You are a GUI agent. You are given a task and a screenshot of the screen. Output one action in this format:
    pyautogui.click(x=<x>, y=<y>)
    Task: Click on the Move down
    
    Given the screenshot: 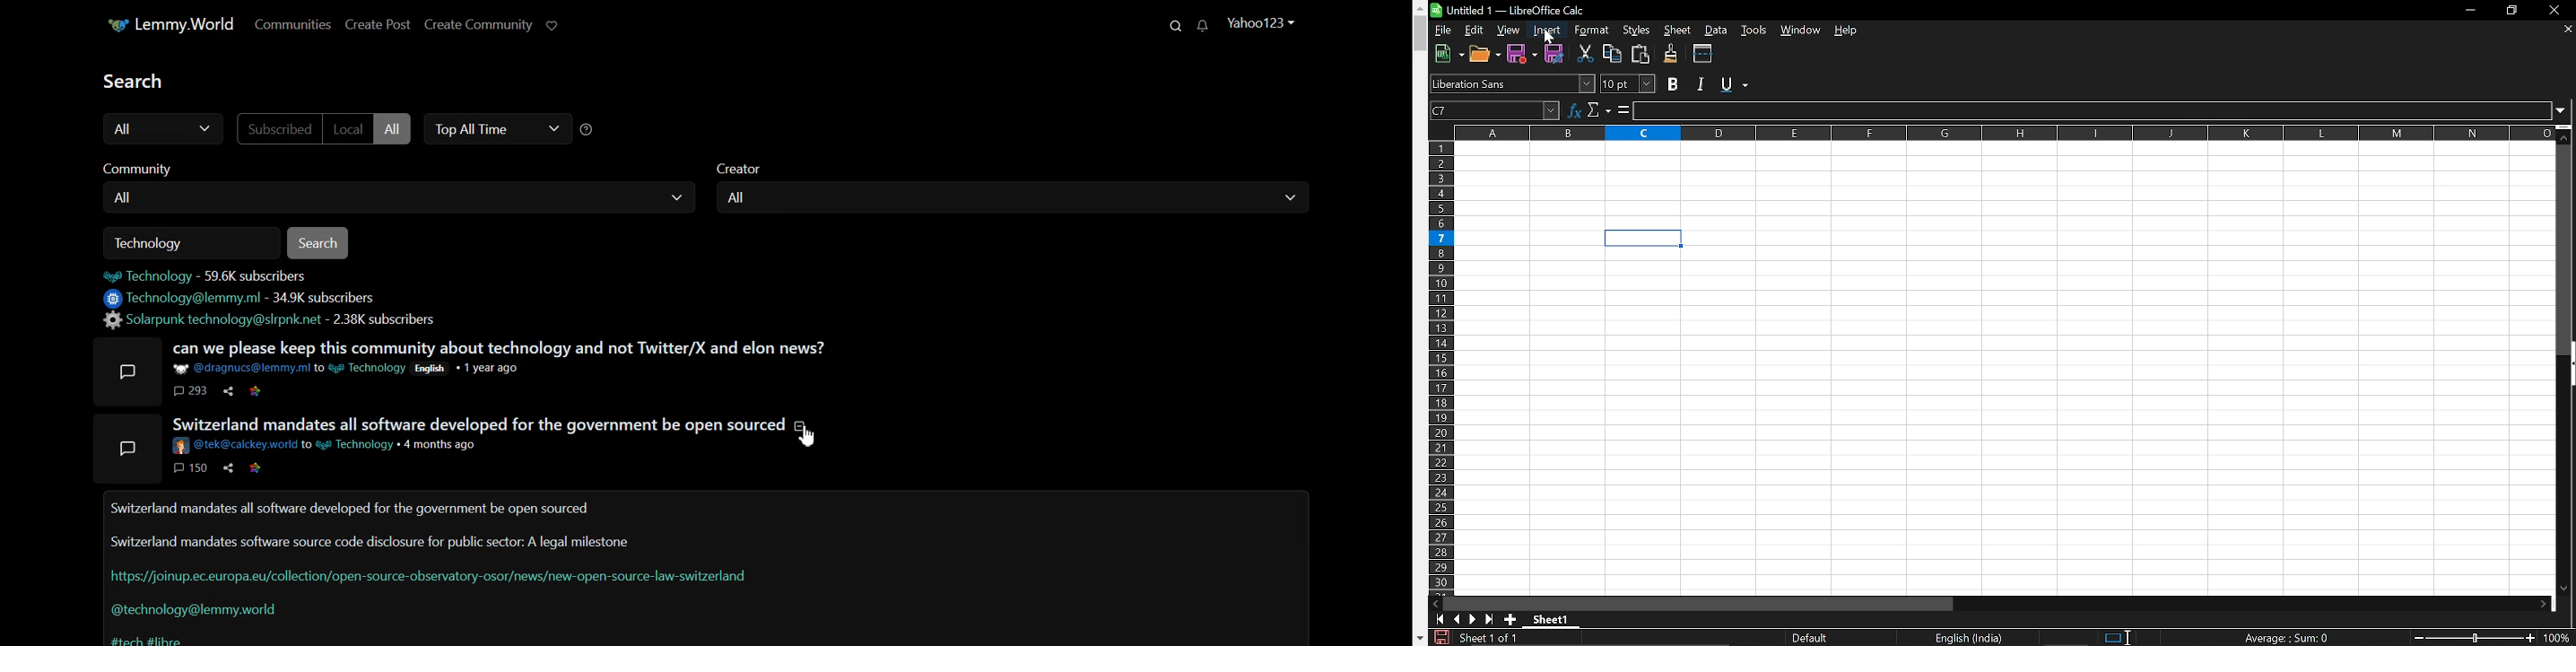 What is the action you would take?
    pyautogui.click(x=2563, y=589)
    